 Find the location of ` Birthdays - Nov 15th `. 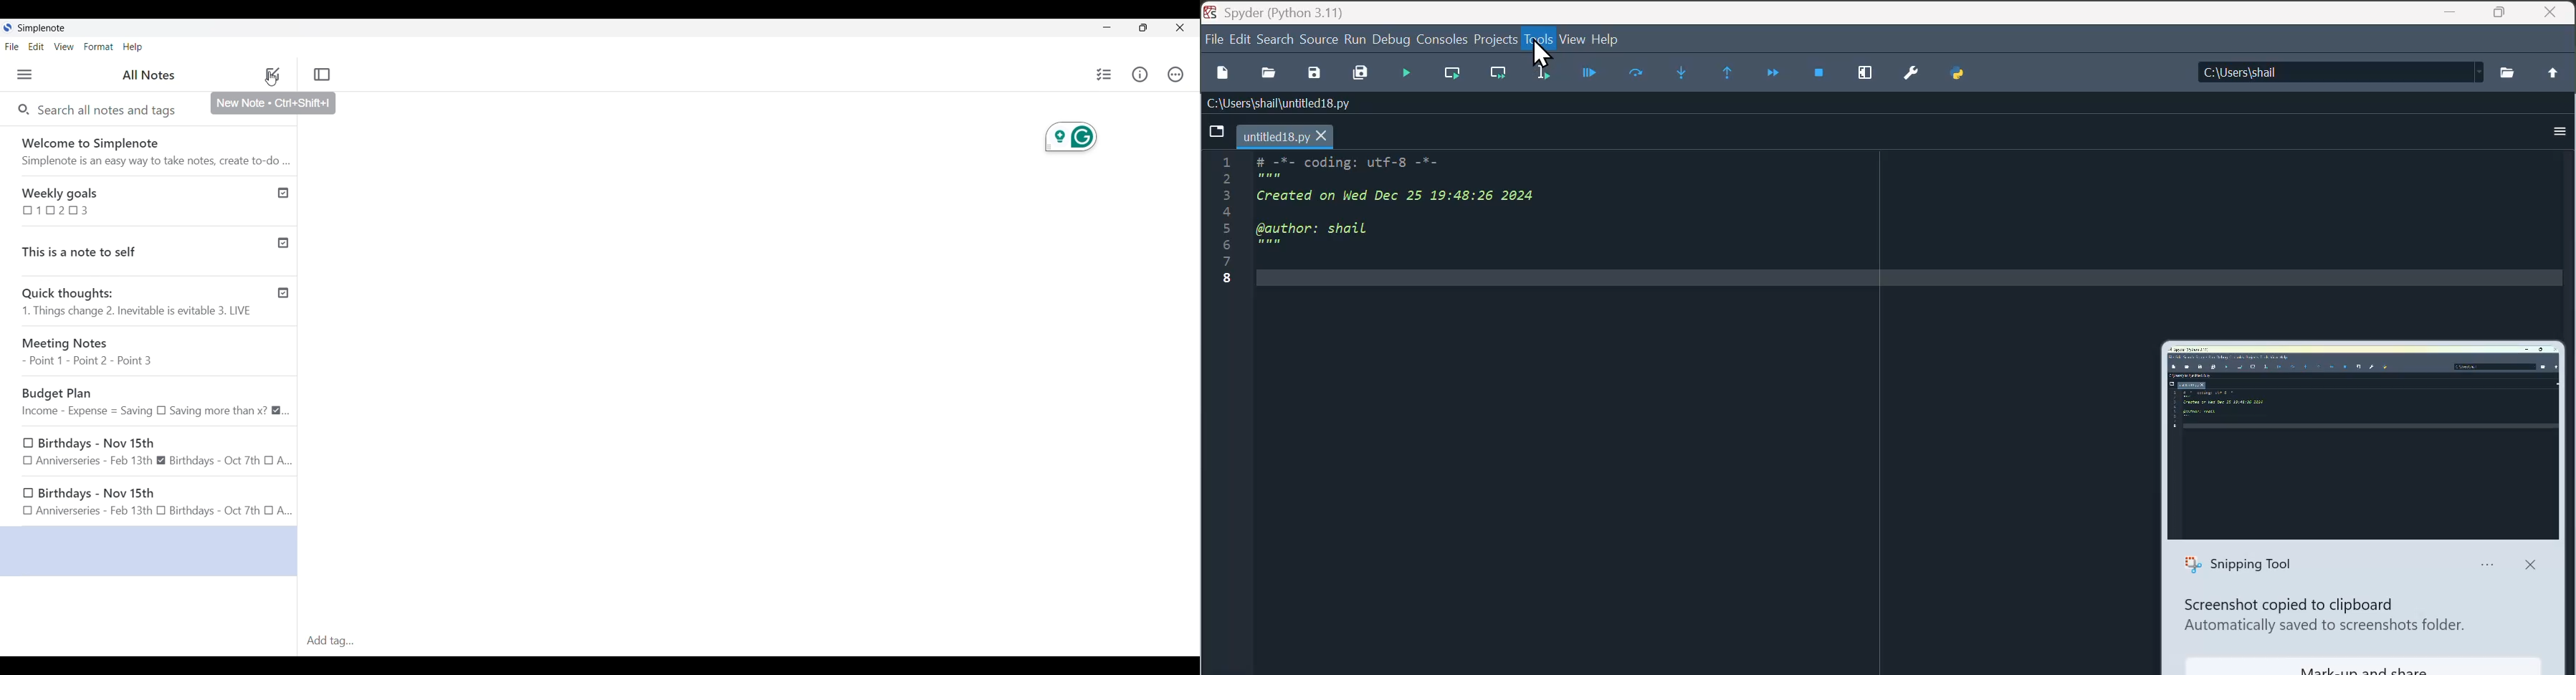

 Birthdays - Nov 15th  is located at coordinates (156, 452).